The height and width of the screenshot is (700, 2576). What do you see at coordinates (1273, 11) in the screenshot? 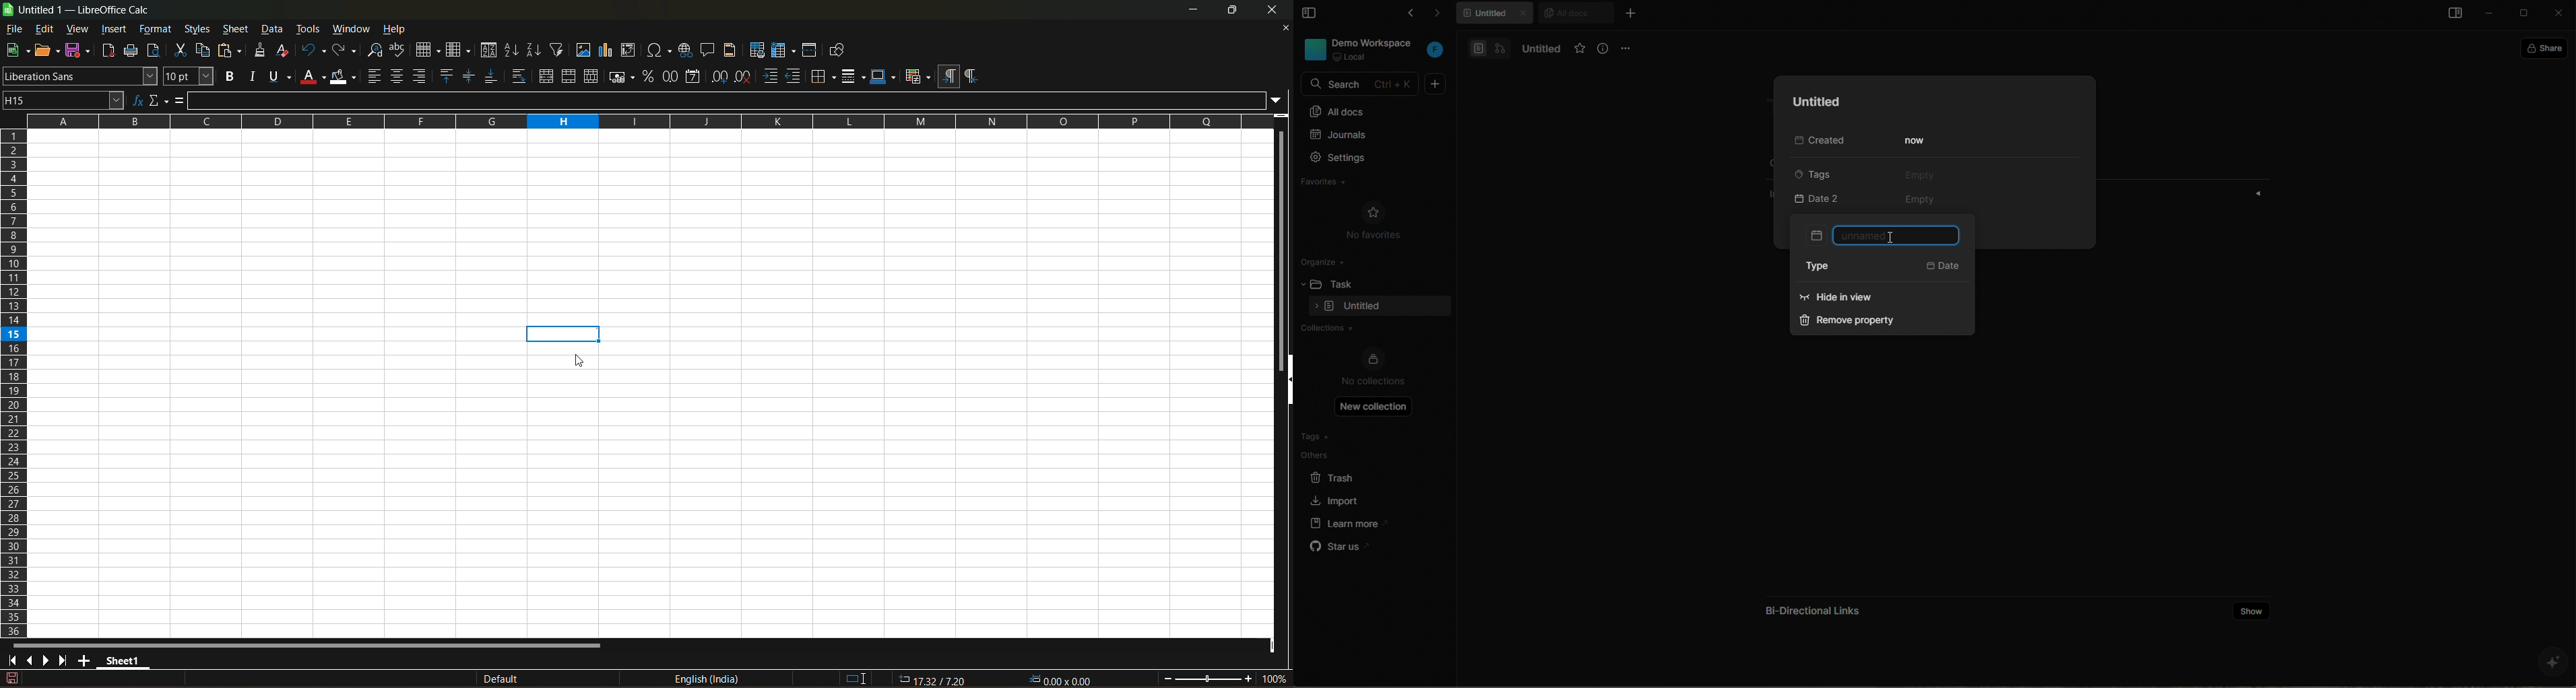
I see `close` at bounding box center [1273, 11].